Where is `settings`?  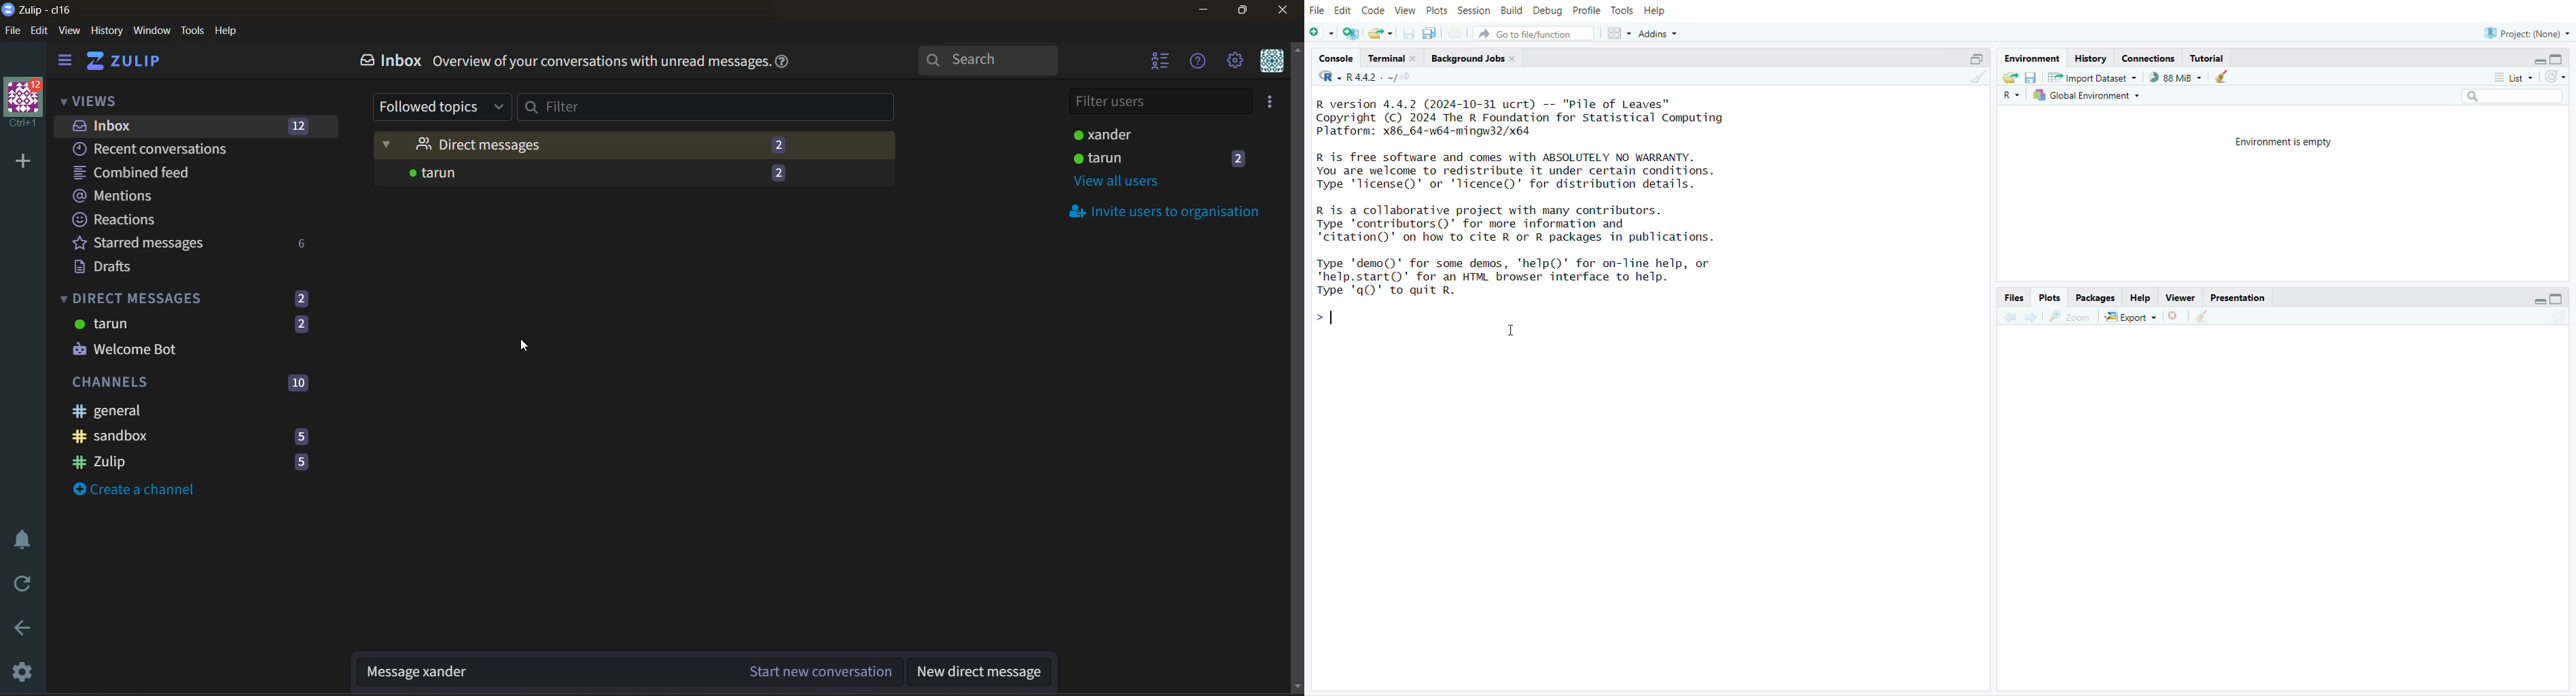
settings is located at coordinates (26, 672).